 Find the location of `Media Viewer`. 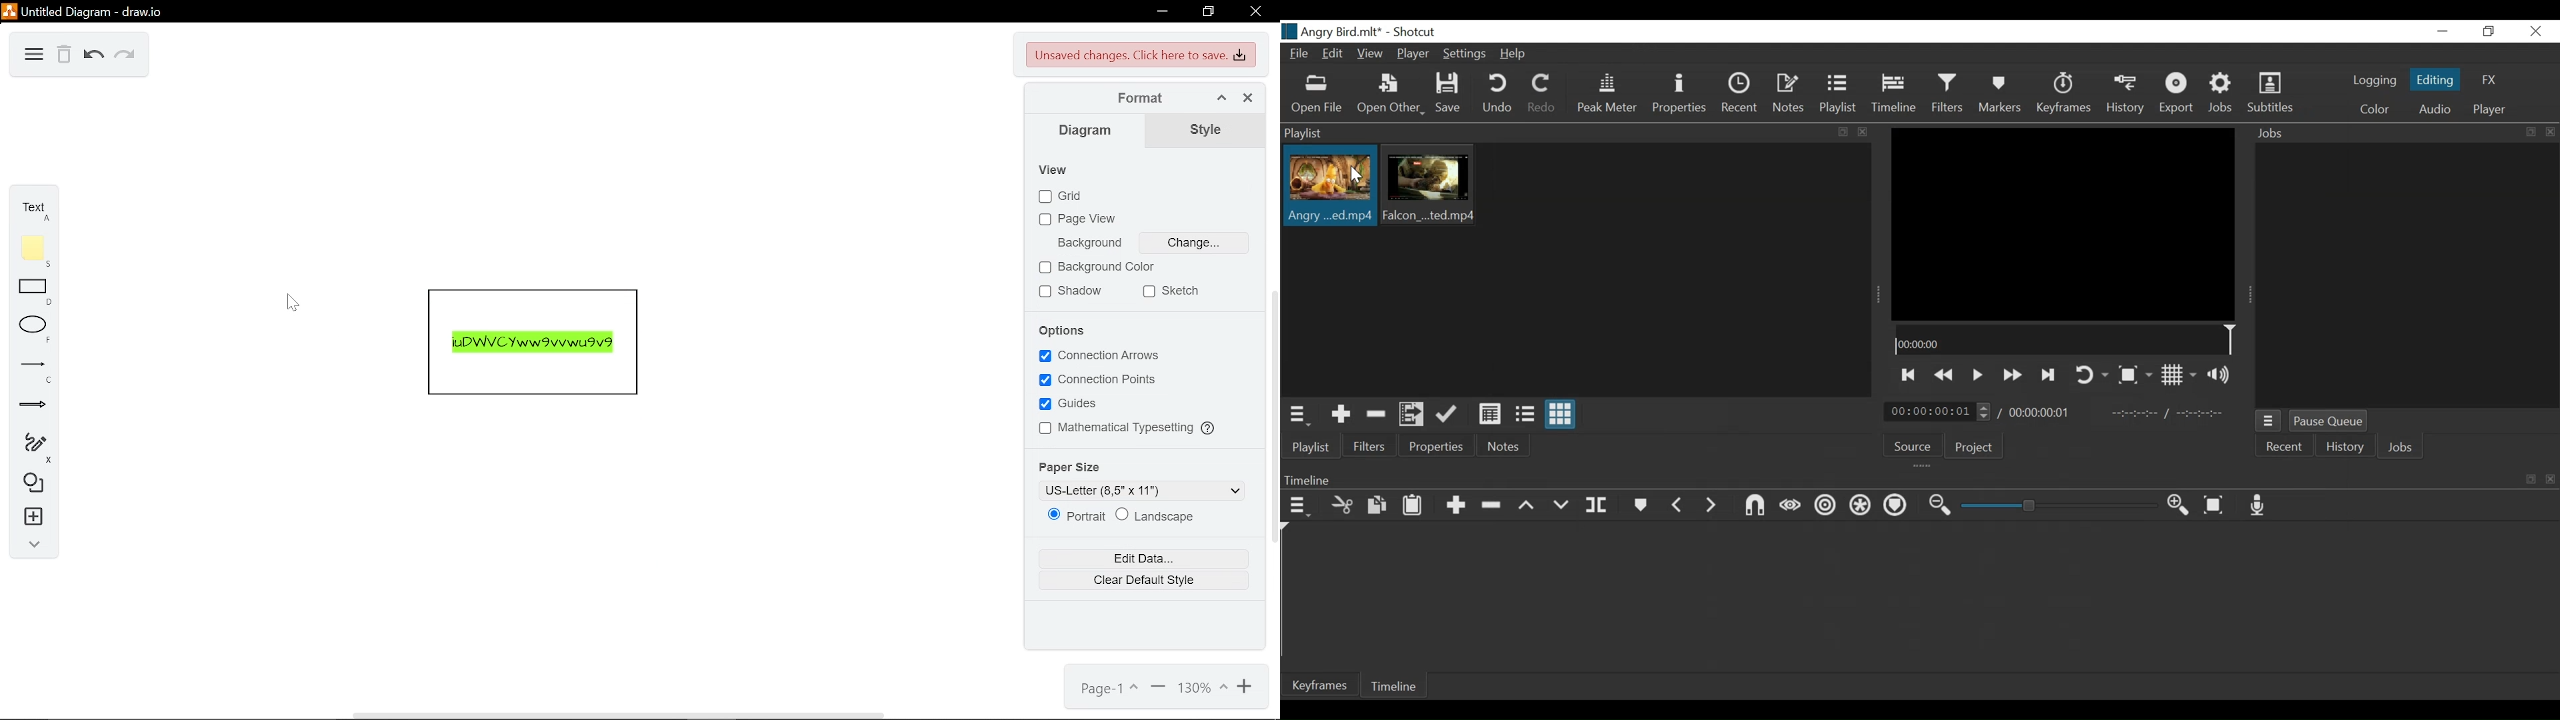

Media Viewer is located at coordinates (2062, 224).